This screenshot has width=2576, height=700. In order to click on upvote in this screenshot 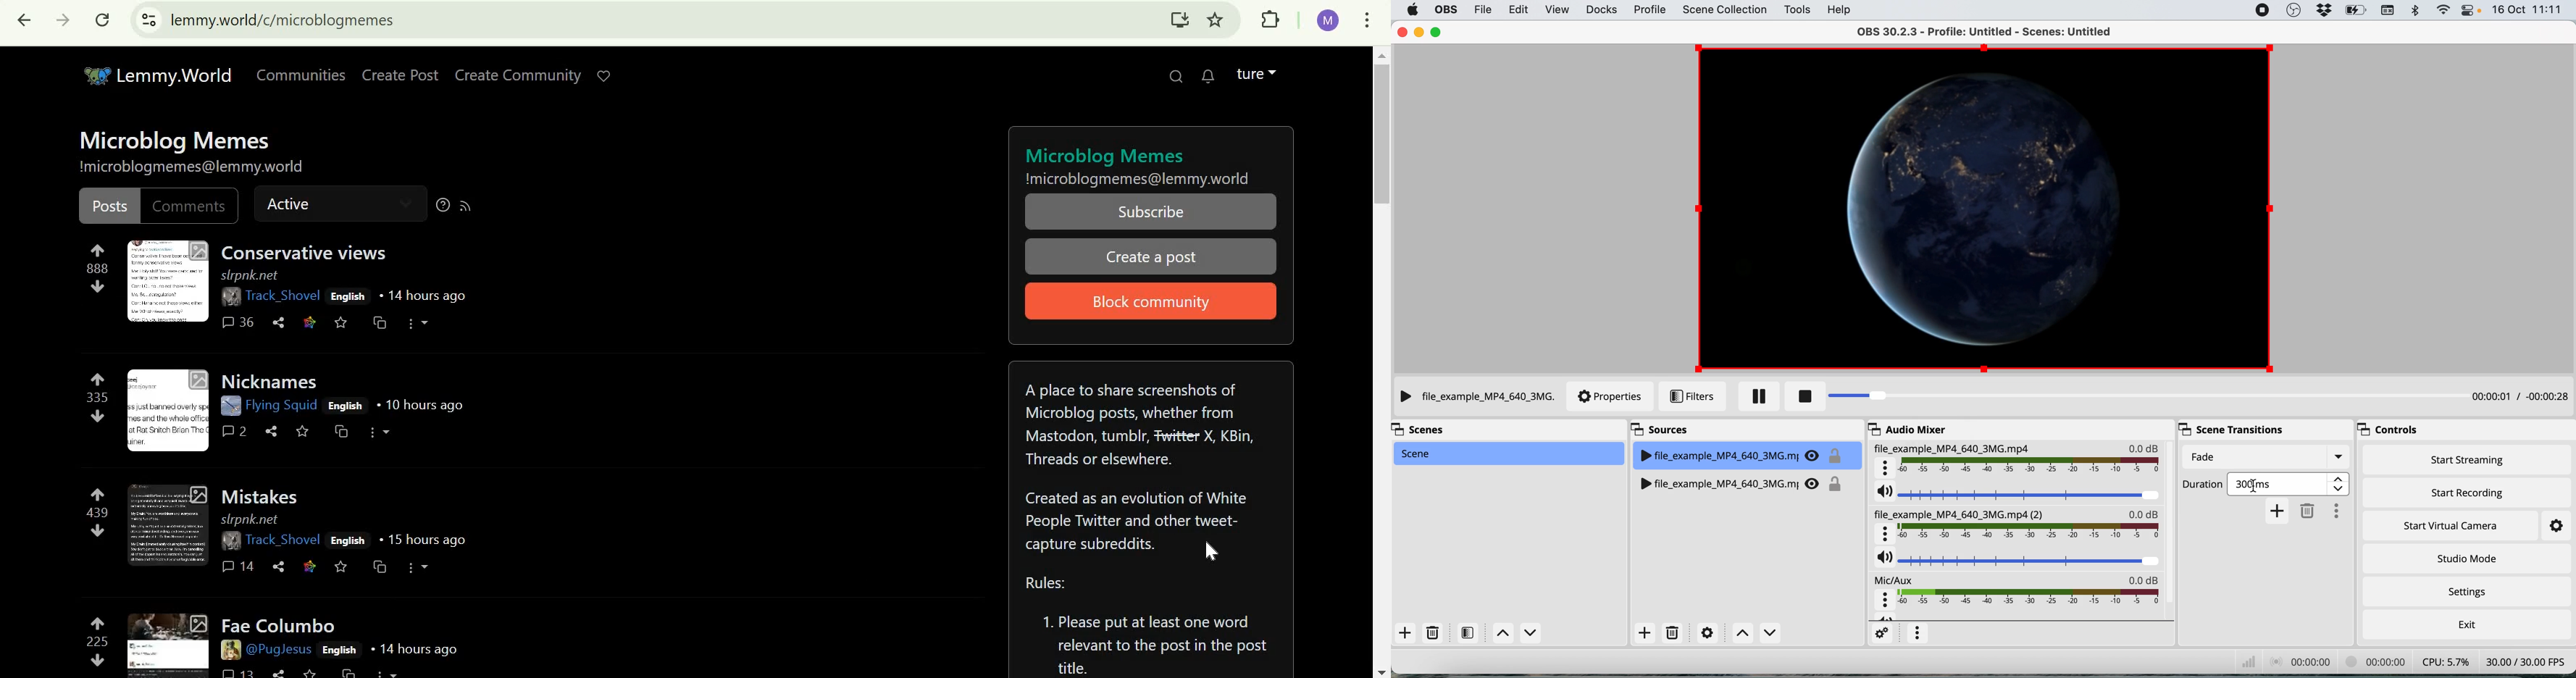, I will do `click(98, 379)`.